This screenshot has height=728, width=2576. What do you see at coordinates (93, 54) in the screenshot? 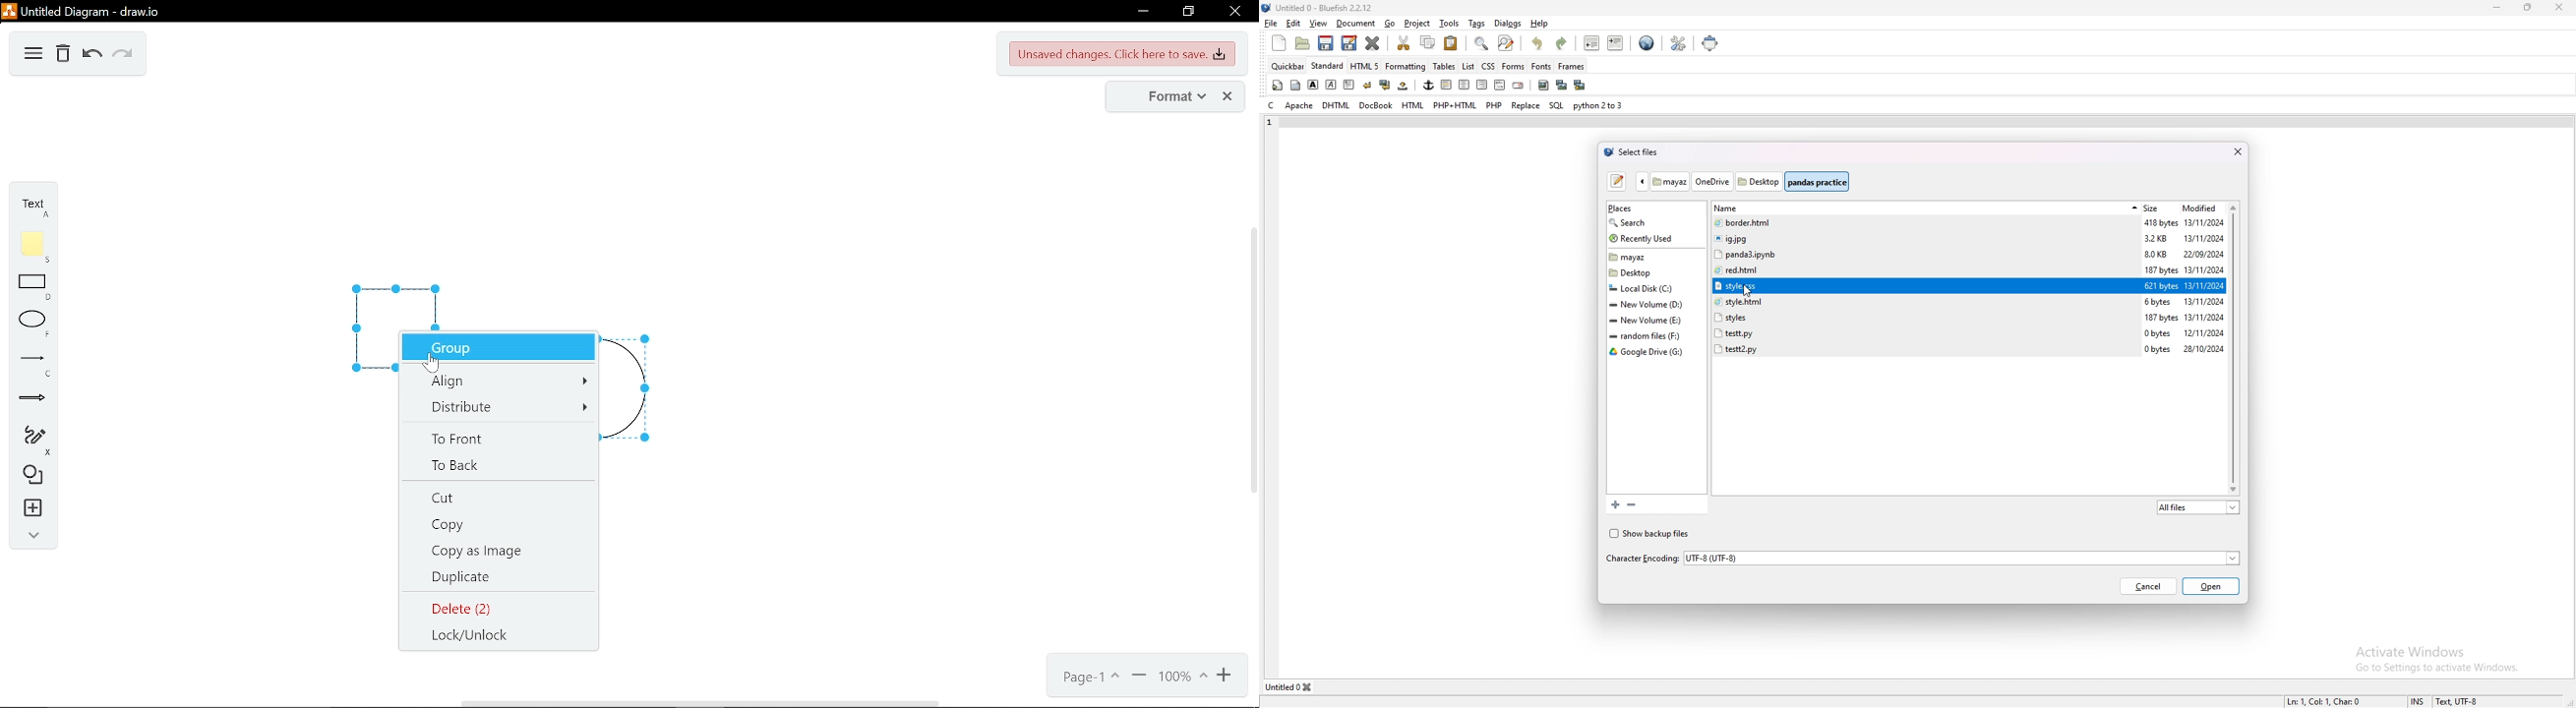
I see `undo` at bounding box center [93, 54].